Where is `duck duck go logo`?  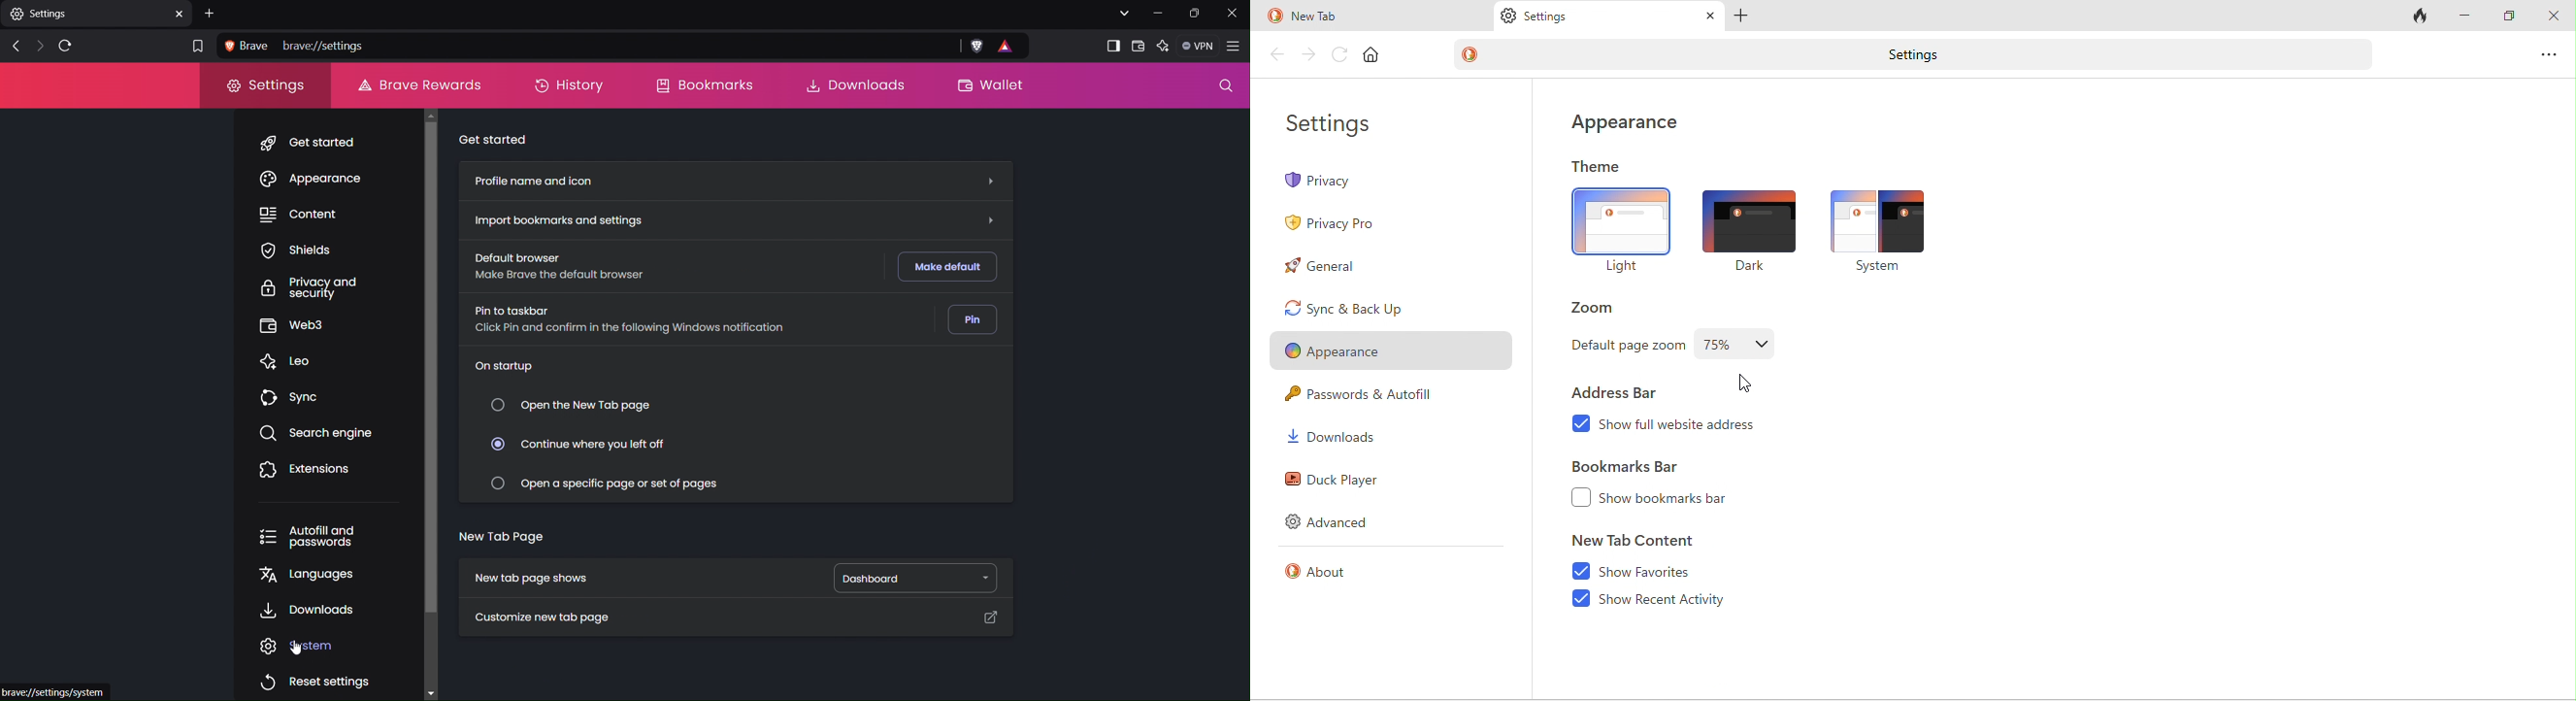 duck duck go logo is located at coordinates (1471, 54).